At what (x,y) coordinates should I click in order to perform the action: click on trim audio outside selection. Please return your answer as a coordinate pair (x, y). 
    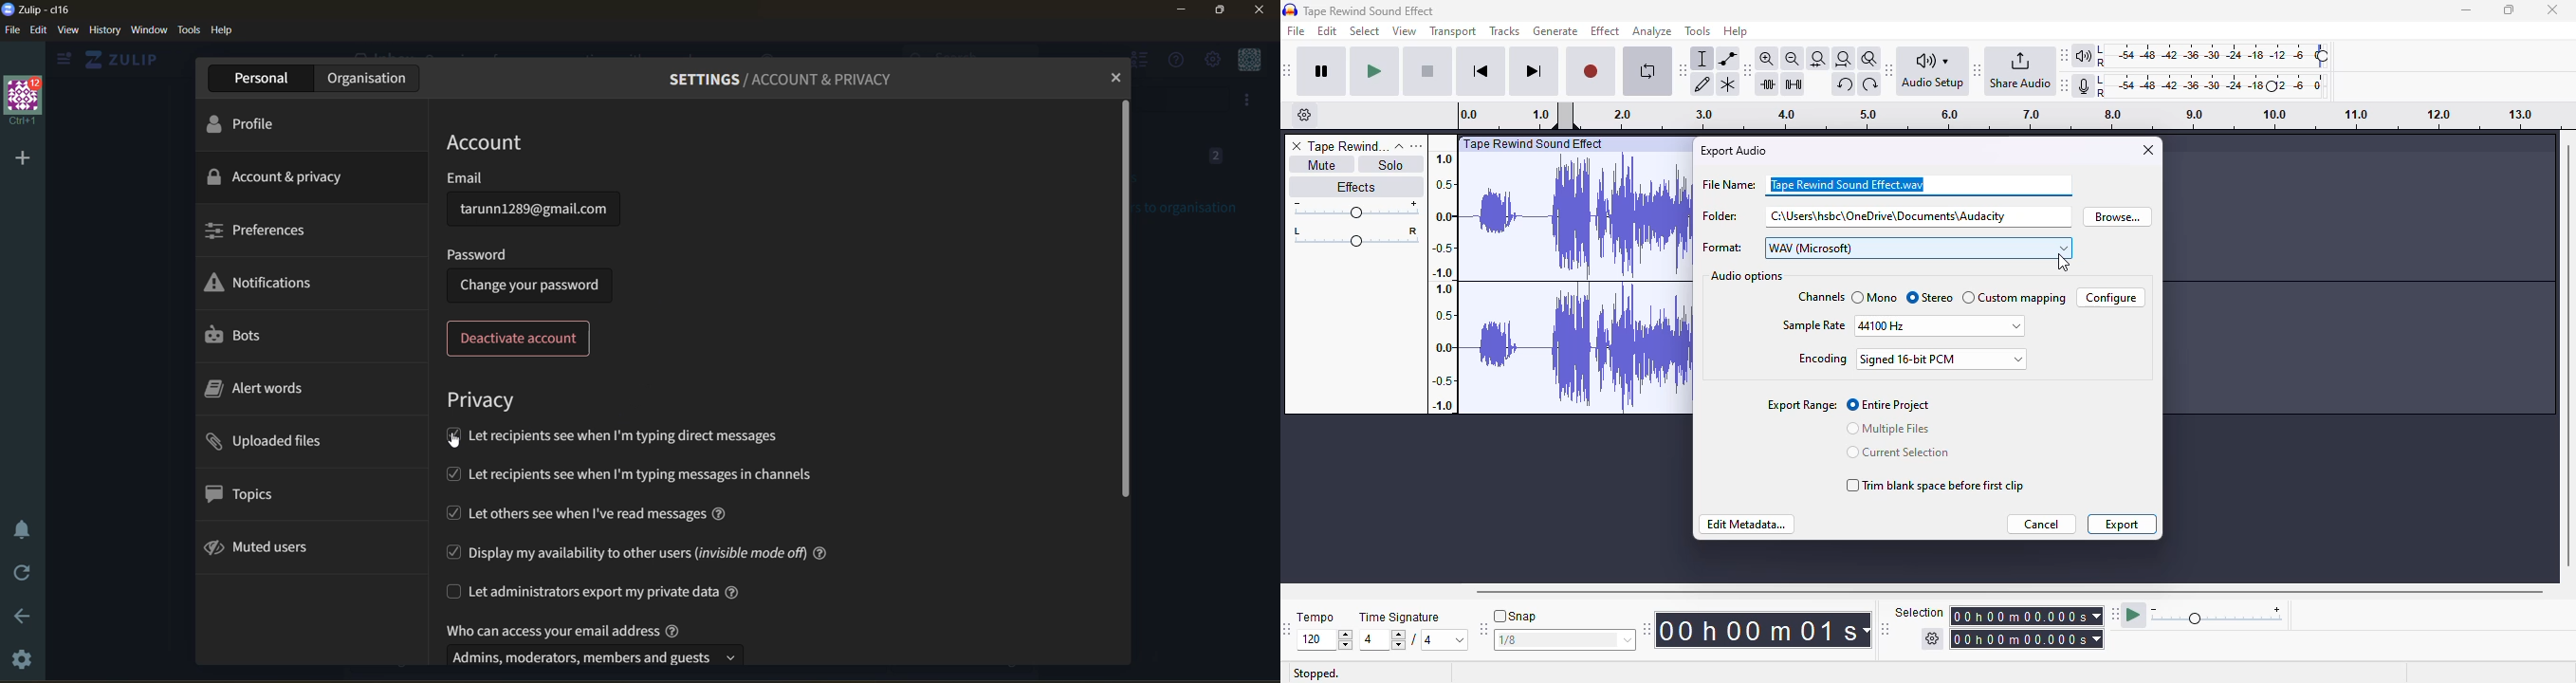
    Looking at the image, I should click on (1767, 83).